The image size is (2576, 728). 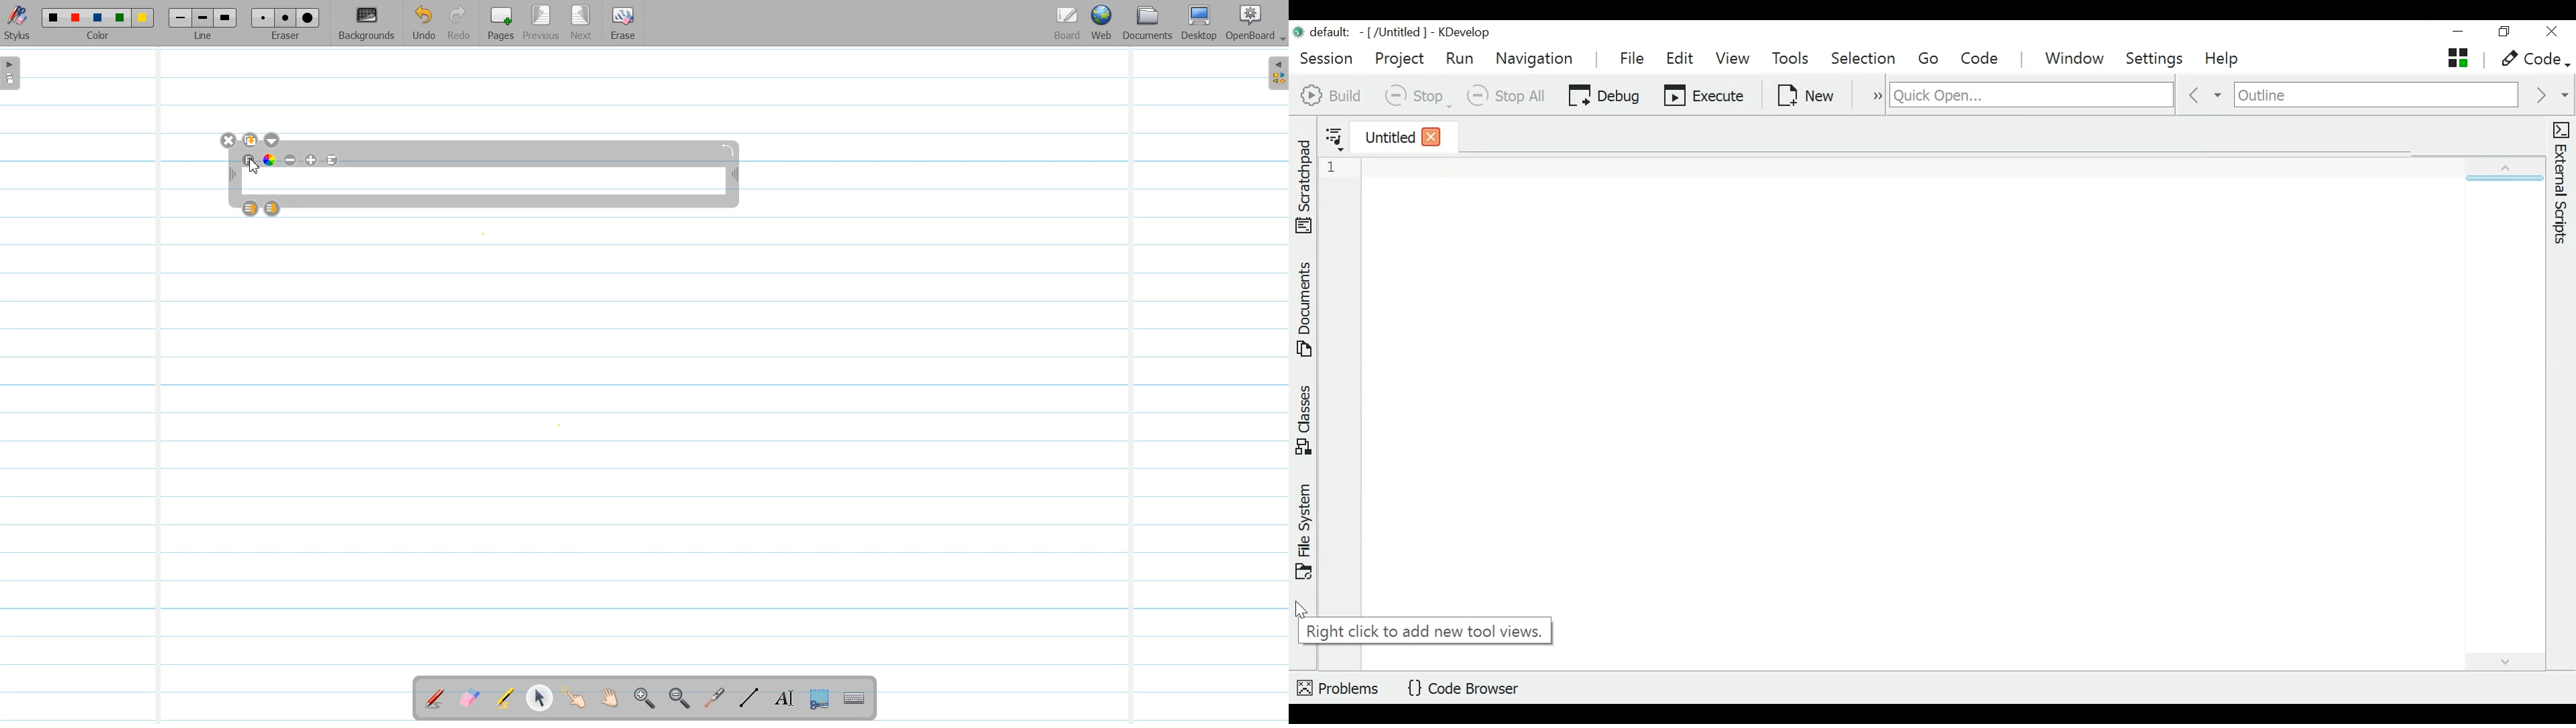 I want to click on Align to left text, so click(x=333, y=160).